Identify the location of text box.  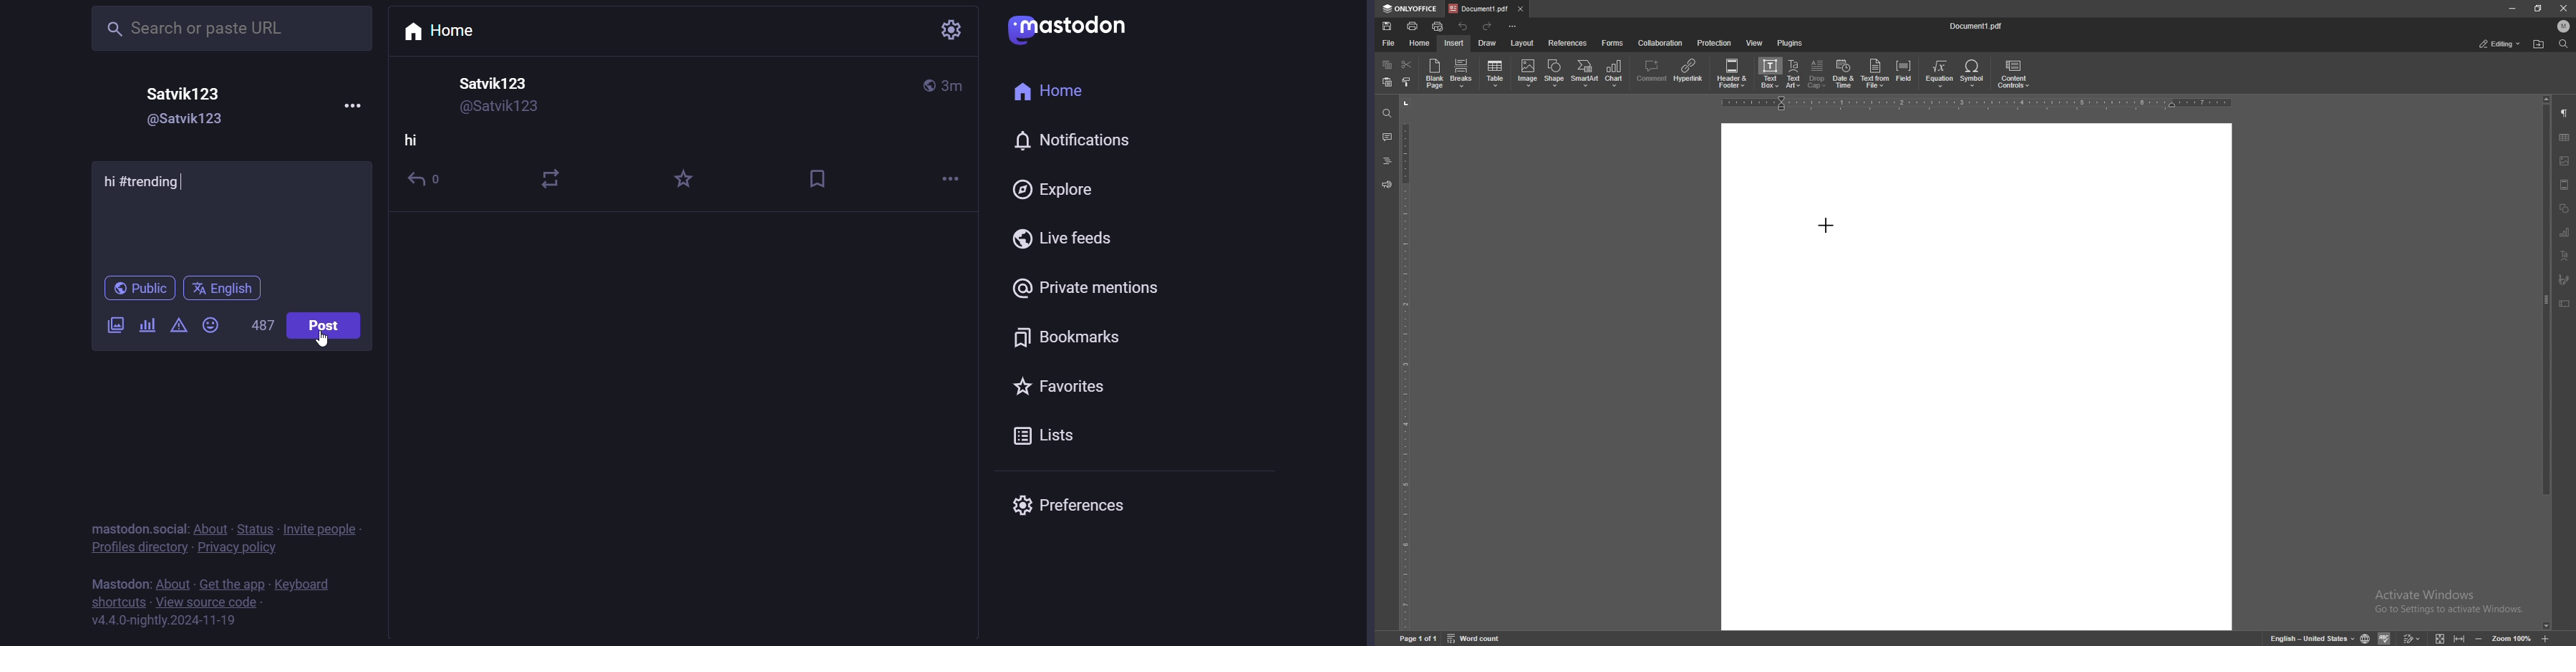
(2565, 304).